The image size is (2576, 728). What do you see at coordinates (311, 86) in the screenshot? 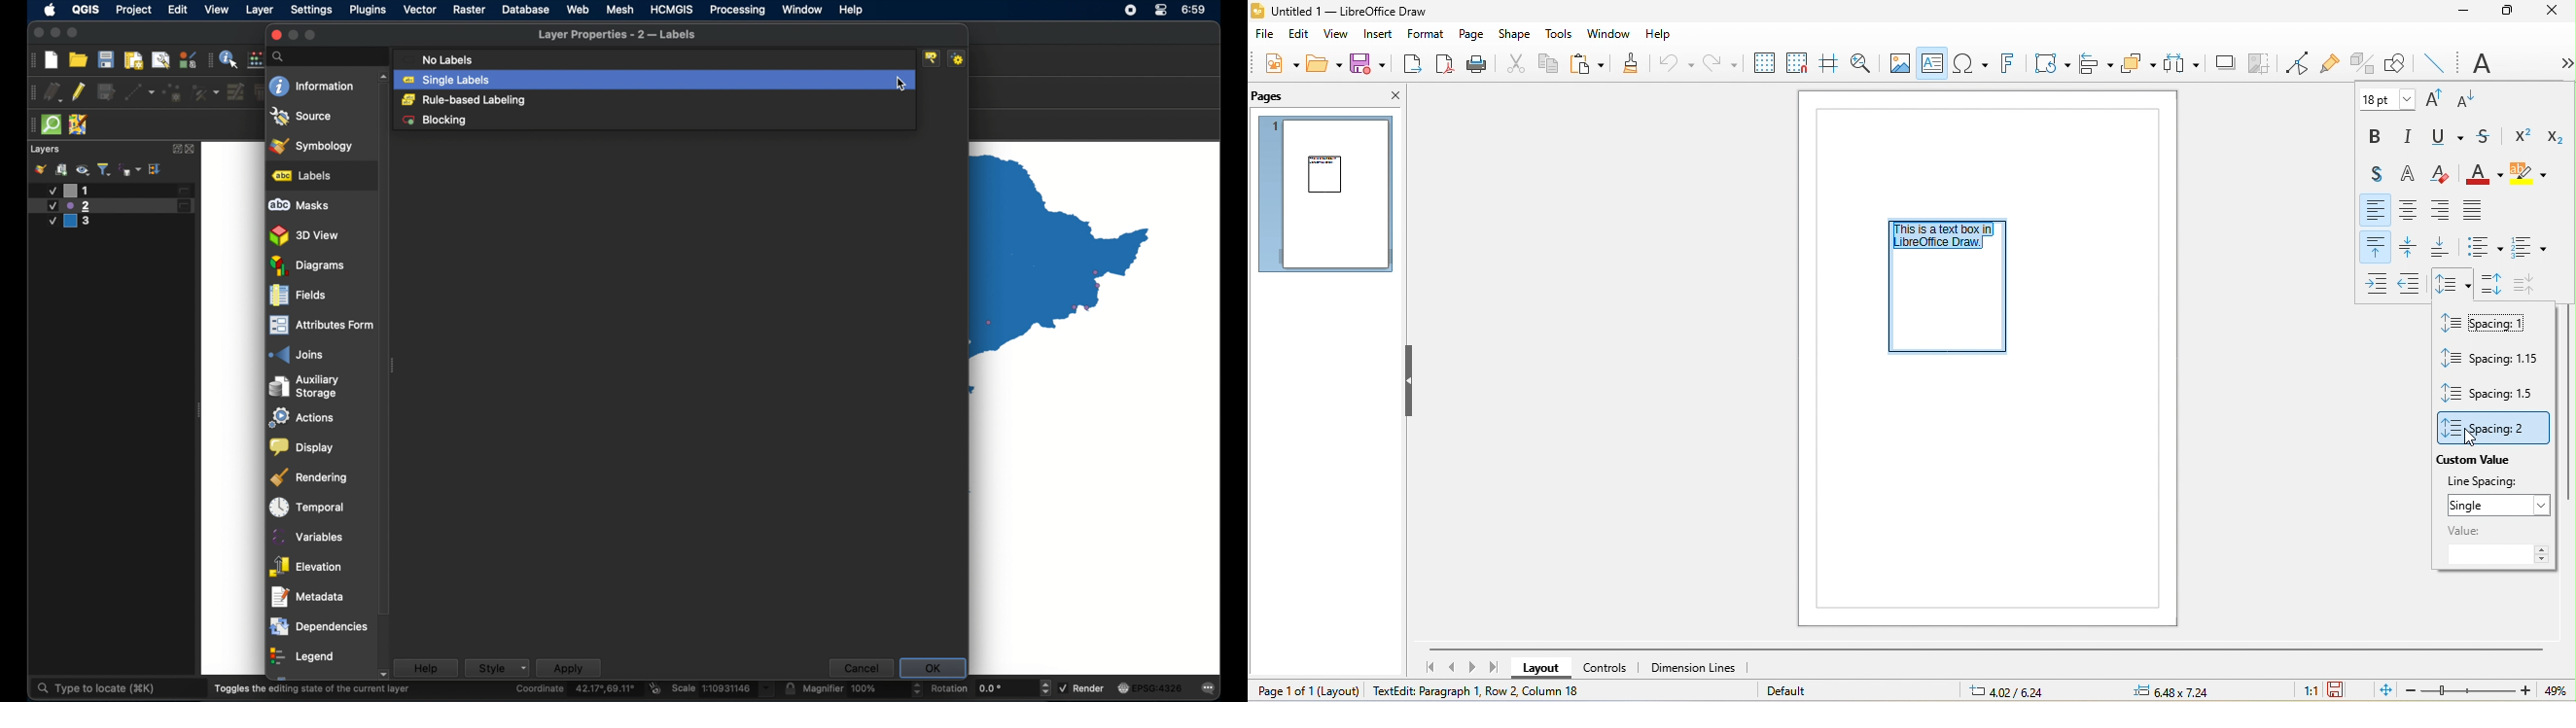
I see `information` at bounding box center [311, 86].